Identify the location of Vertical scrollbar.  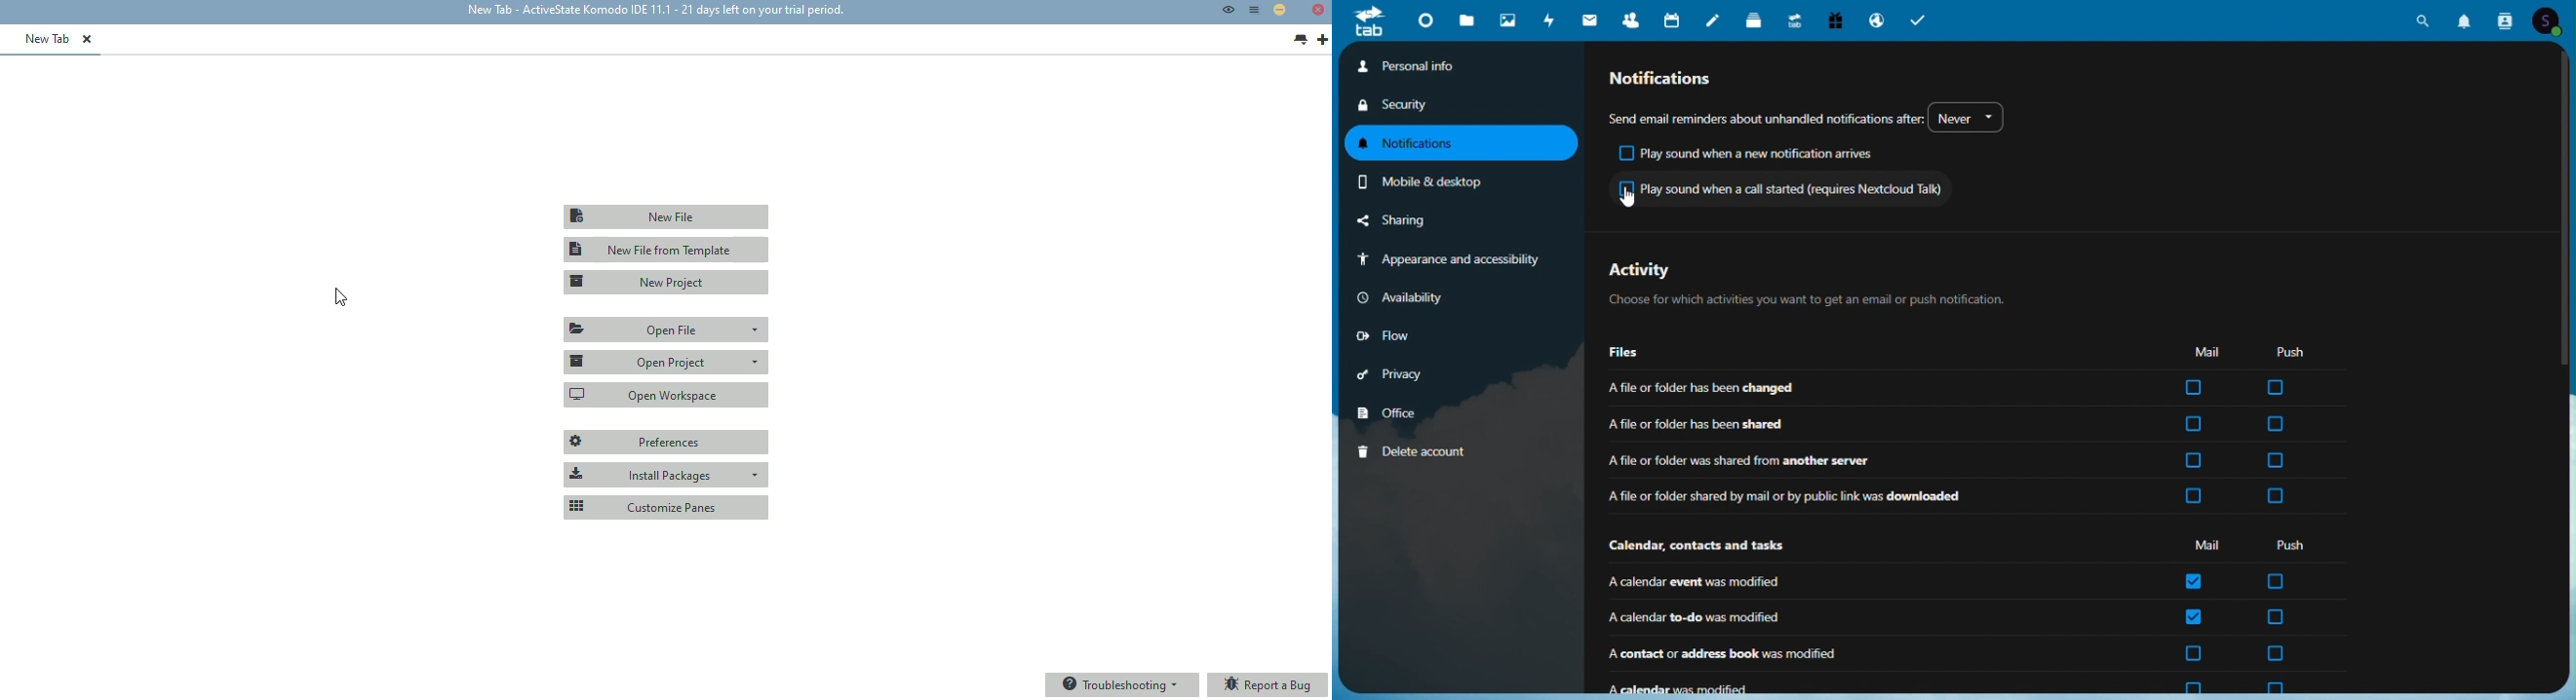
(2569, 213).